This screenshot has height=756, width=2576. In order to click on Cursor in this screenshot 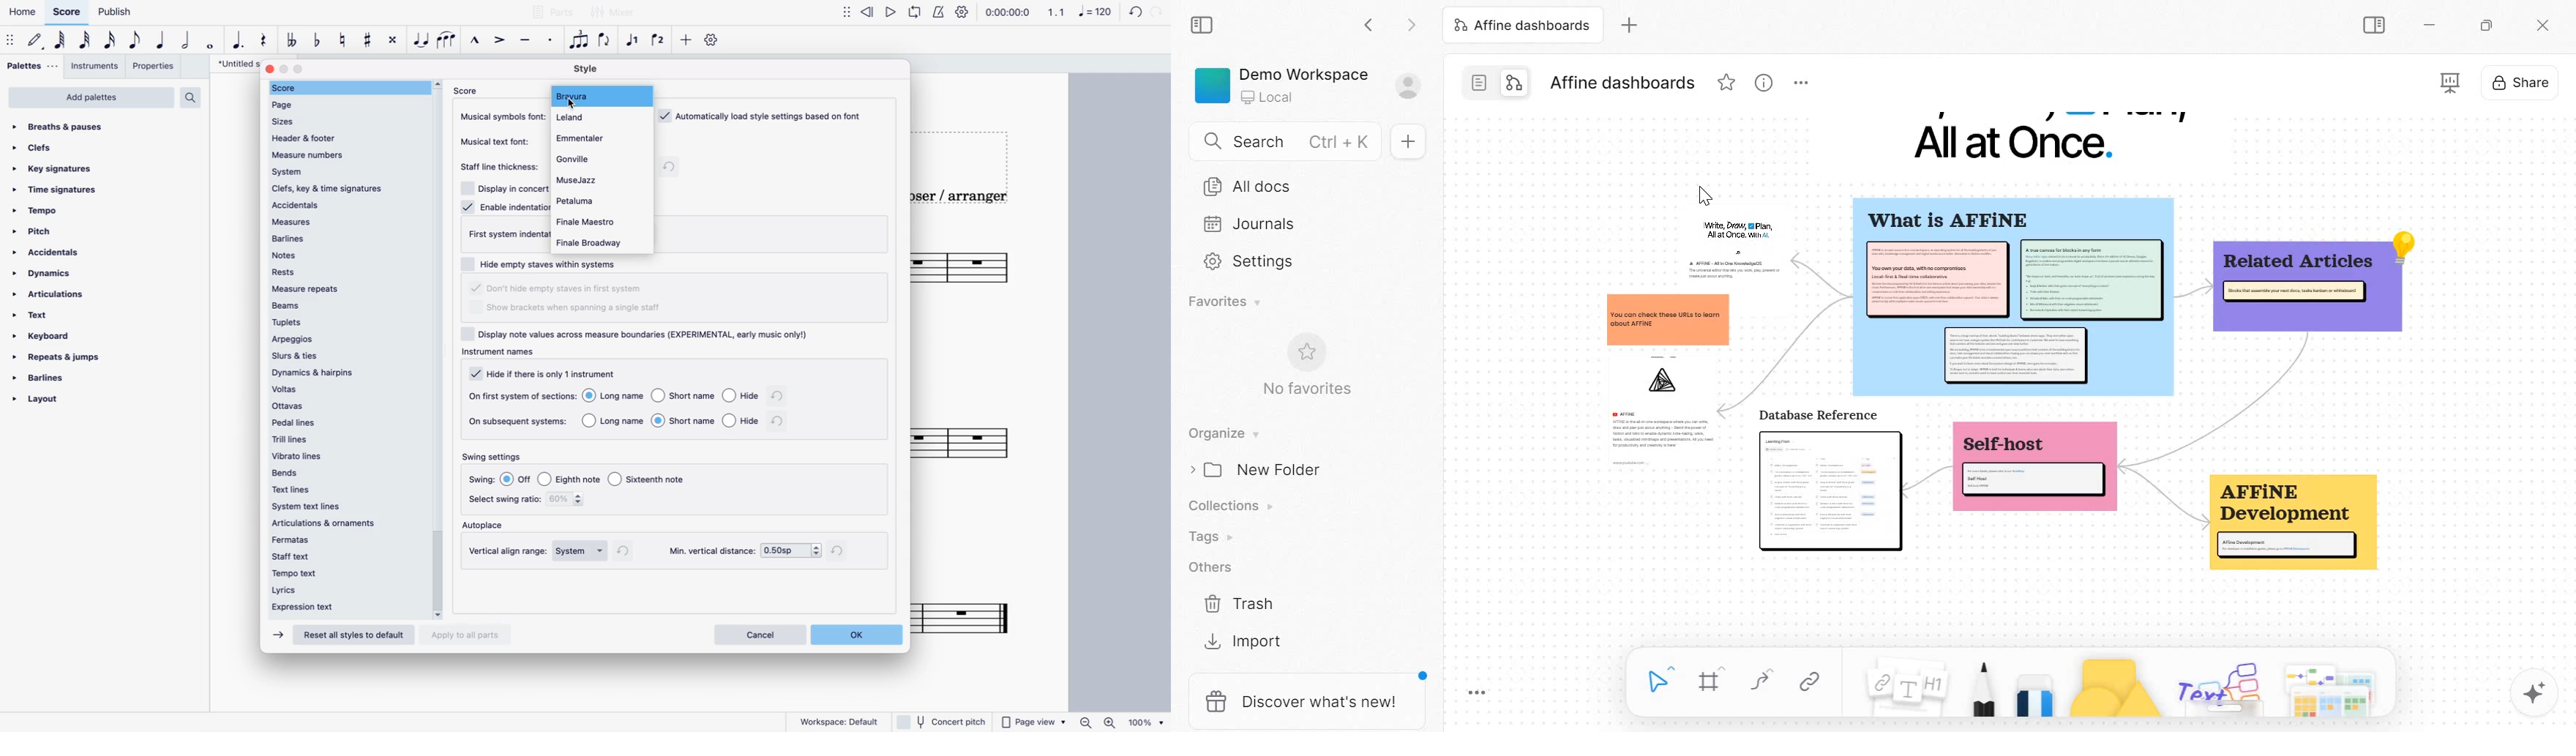, I will do `click(575, 104)`.